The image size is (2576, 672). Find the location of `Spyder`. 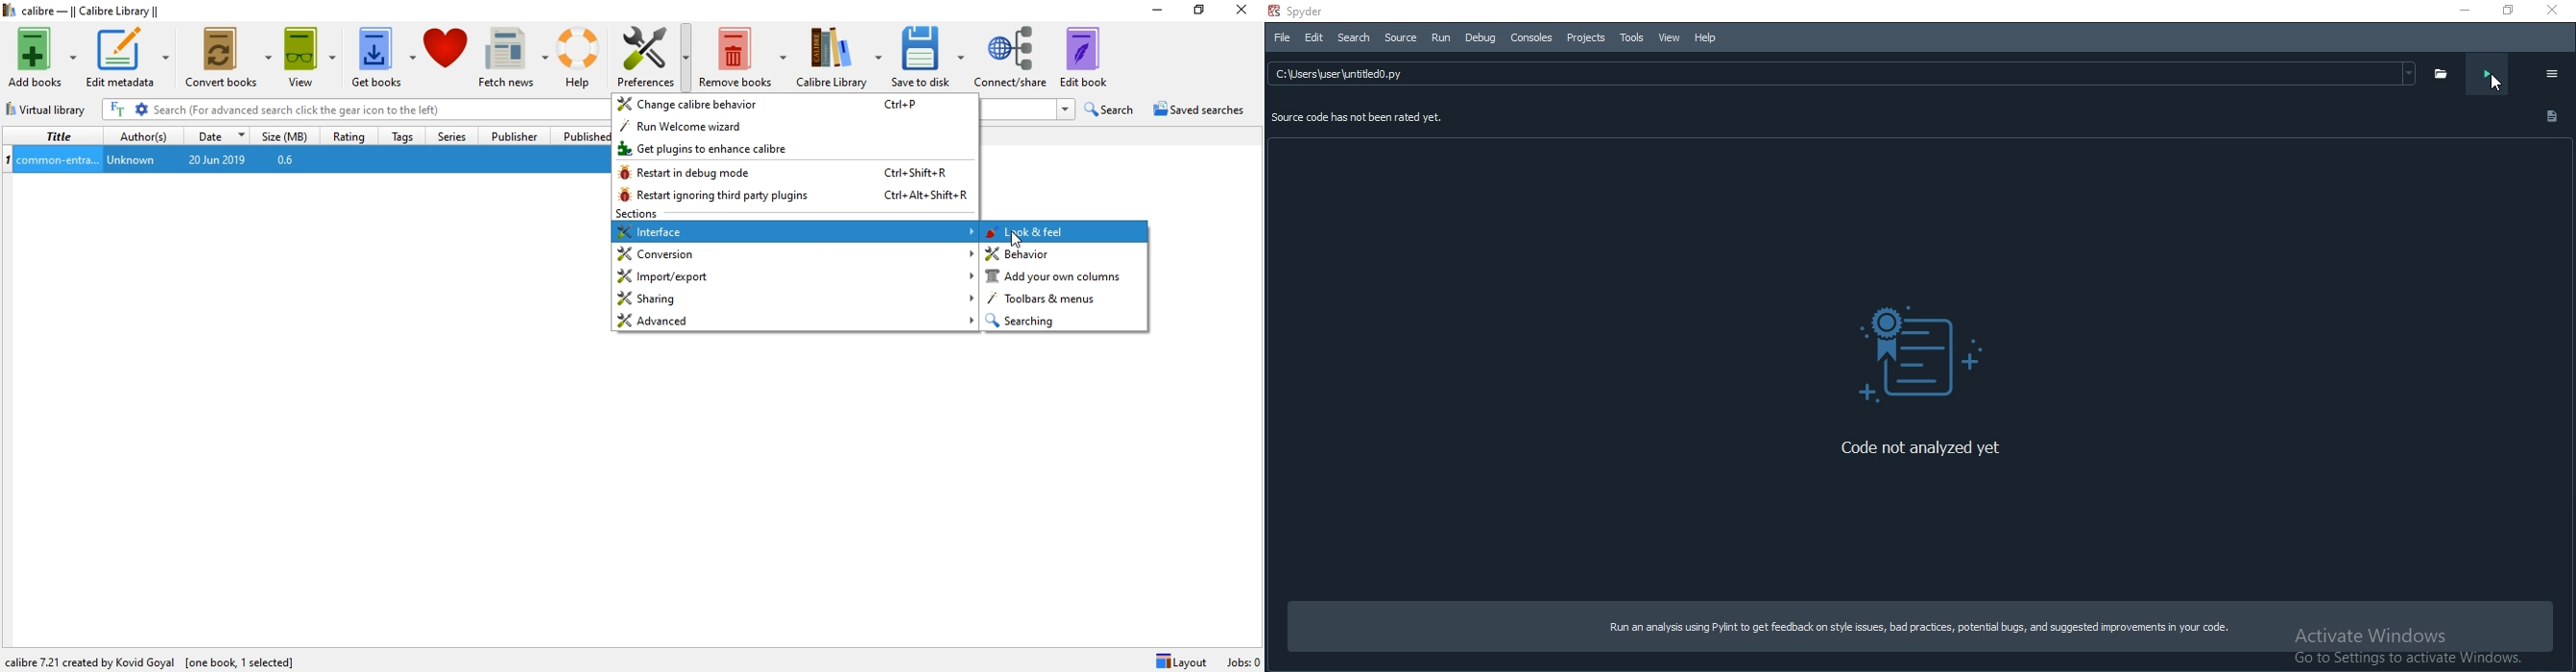

Spyder is located at coordinates (1299, 12).